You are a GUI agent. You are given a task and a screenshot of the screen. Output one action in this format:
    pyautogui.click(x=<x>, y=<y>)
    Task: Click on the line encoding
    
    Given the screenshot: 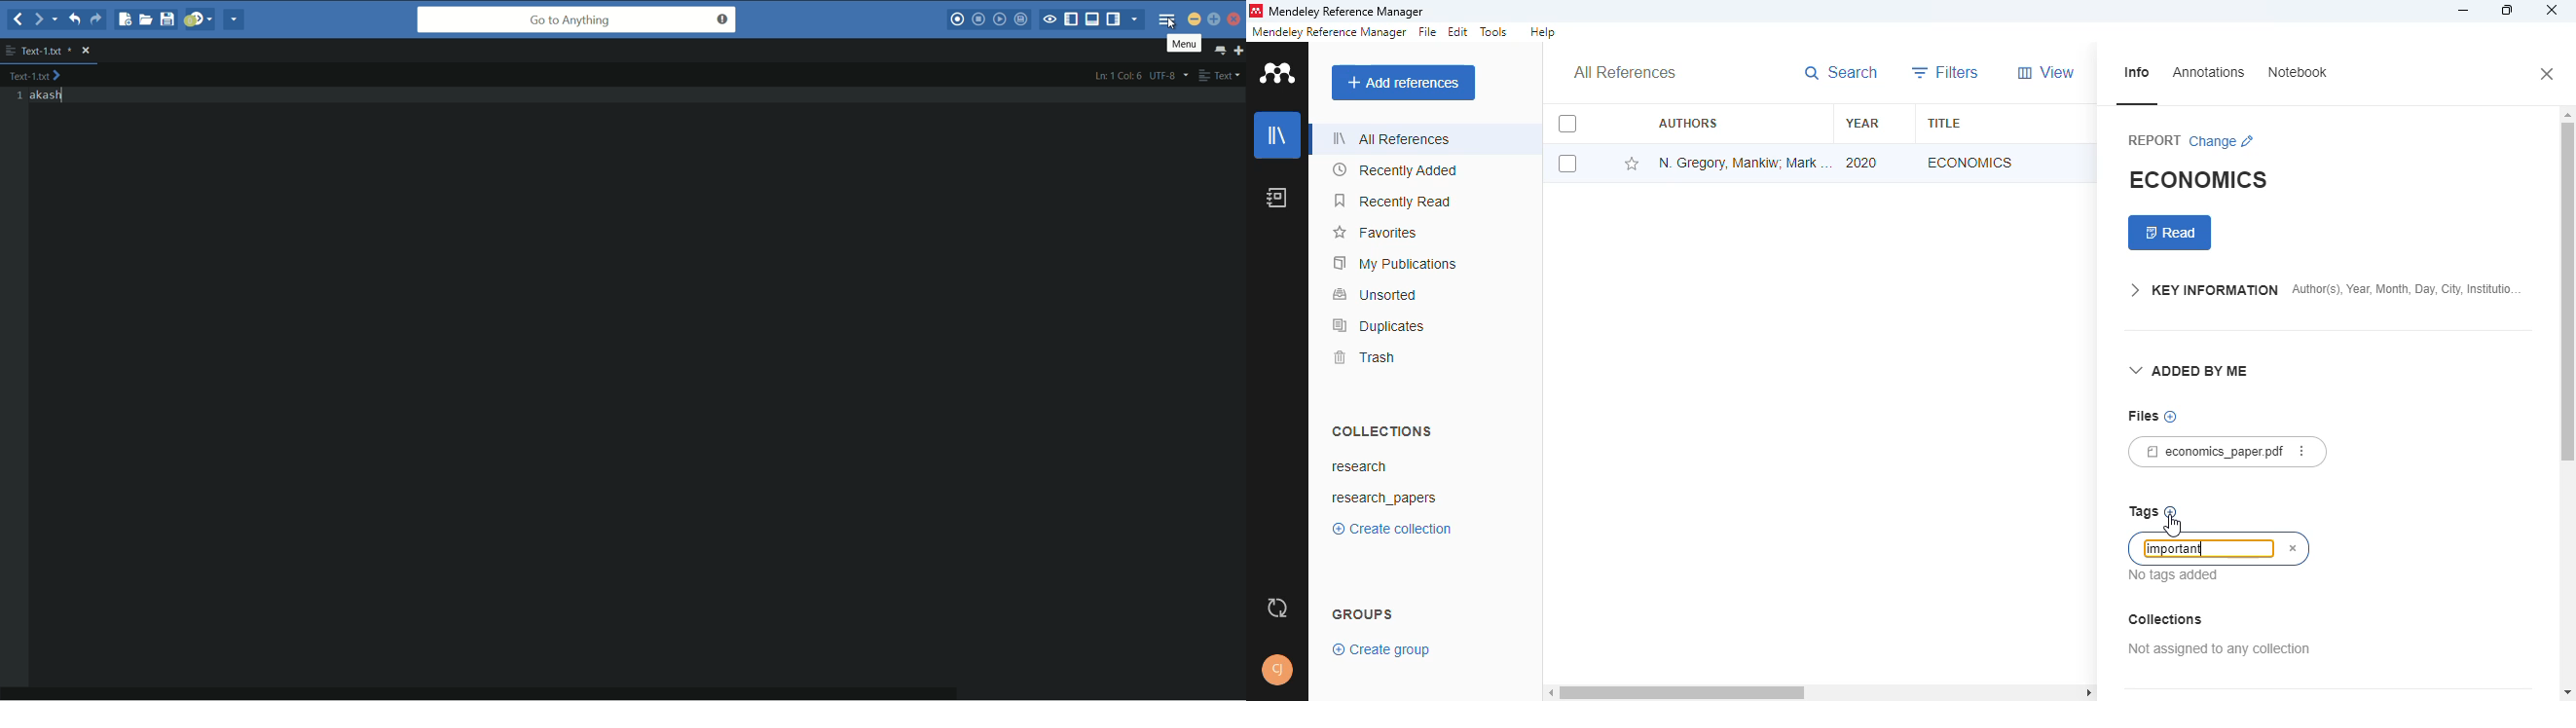 What is the action you would take?
    pyautogui.click(x=1165, y=75)
    